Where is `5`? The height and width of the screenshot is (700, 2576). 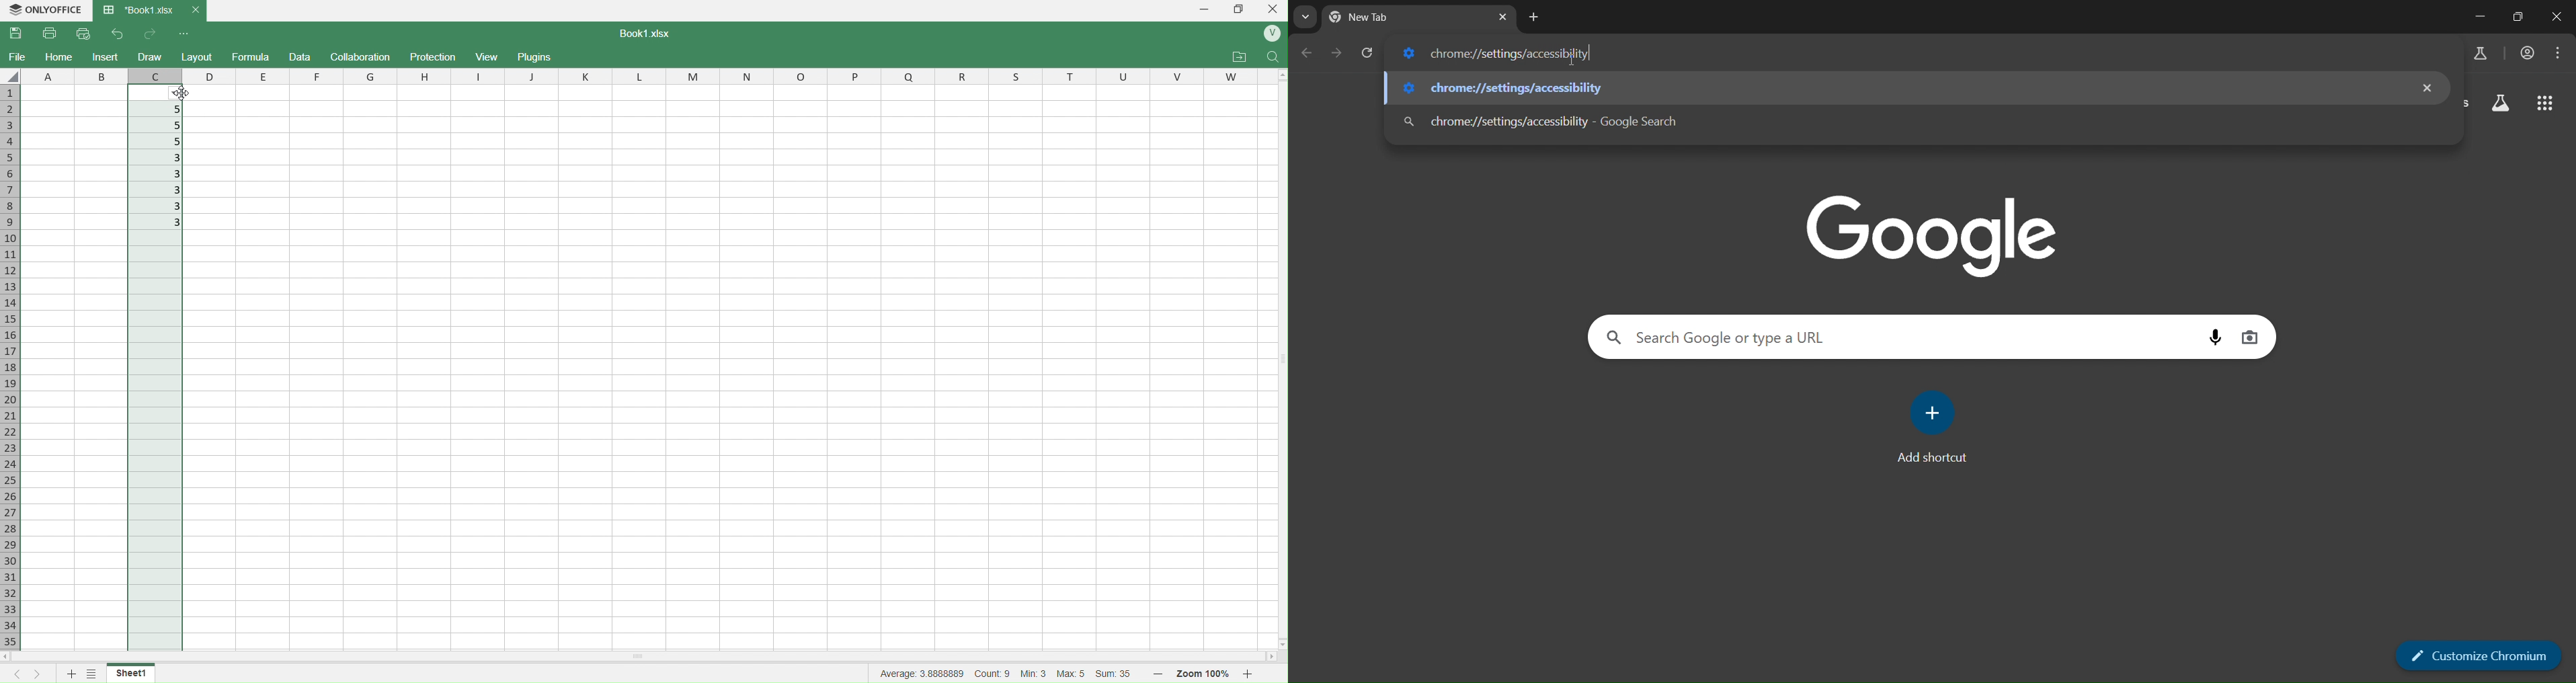 5 is located at coordinates (159, 143).